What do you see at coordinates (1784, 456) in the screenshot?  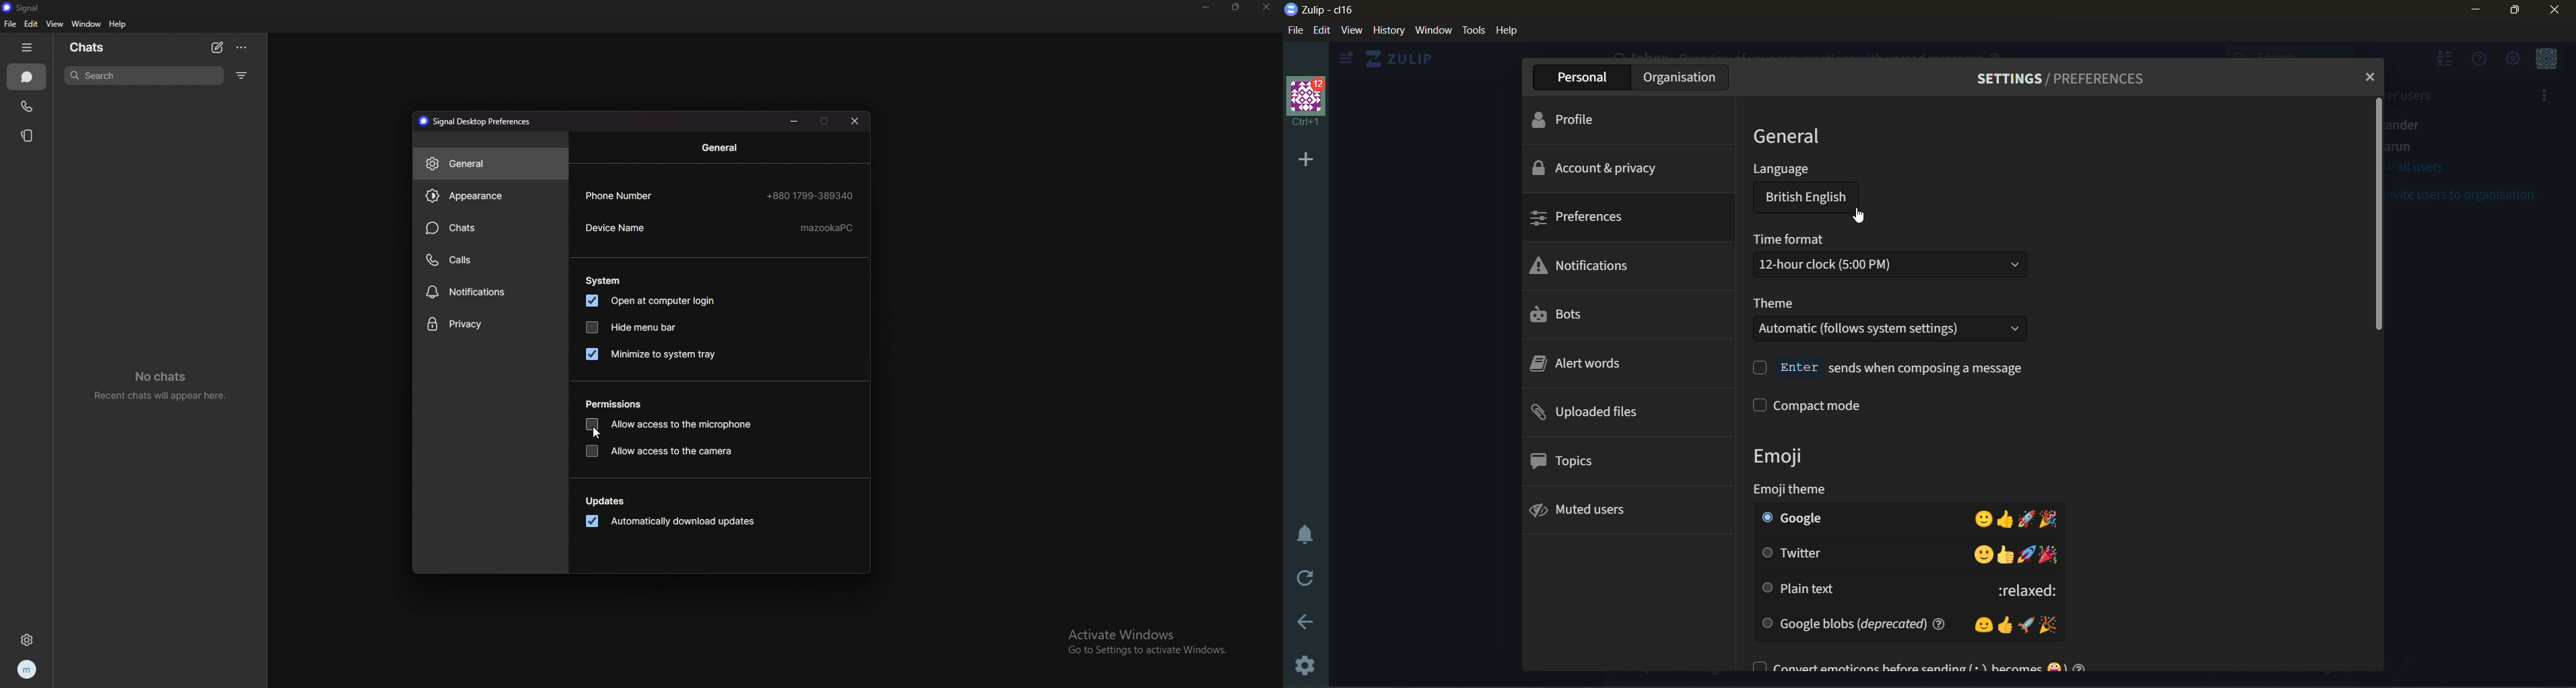 I see `emoji` at bounding box center [1784, 456].